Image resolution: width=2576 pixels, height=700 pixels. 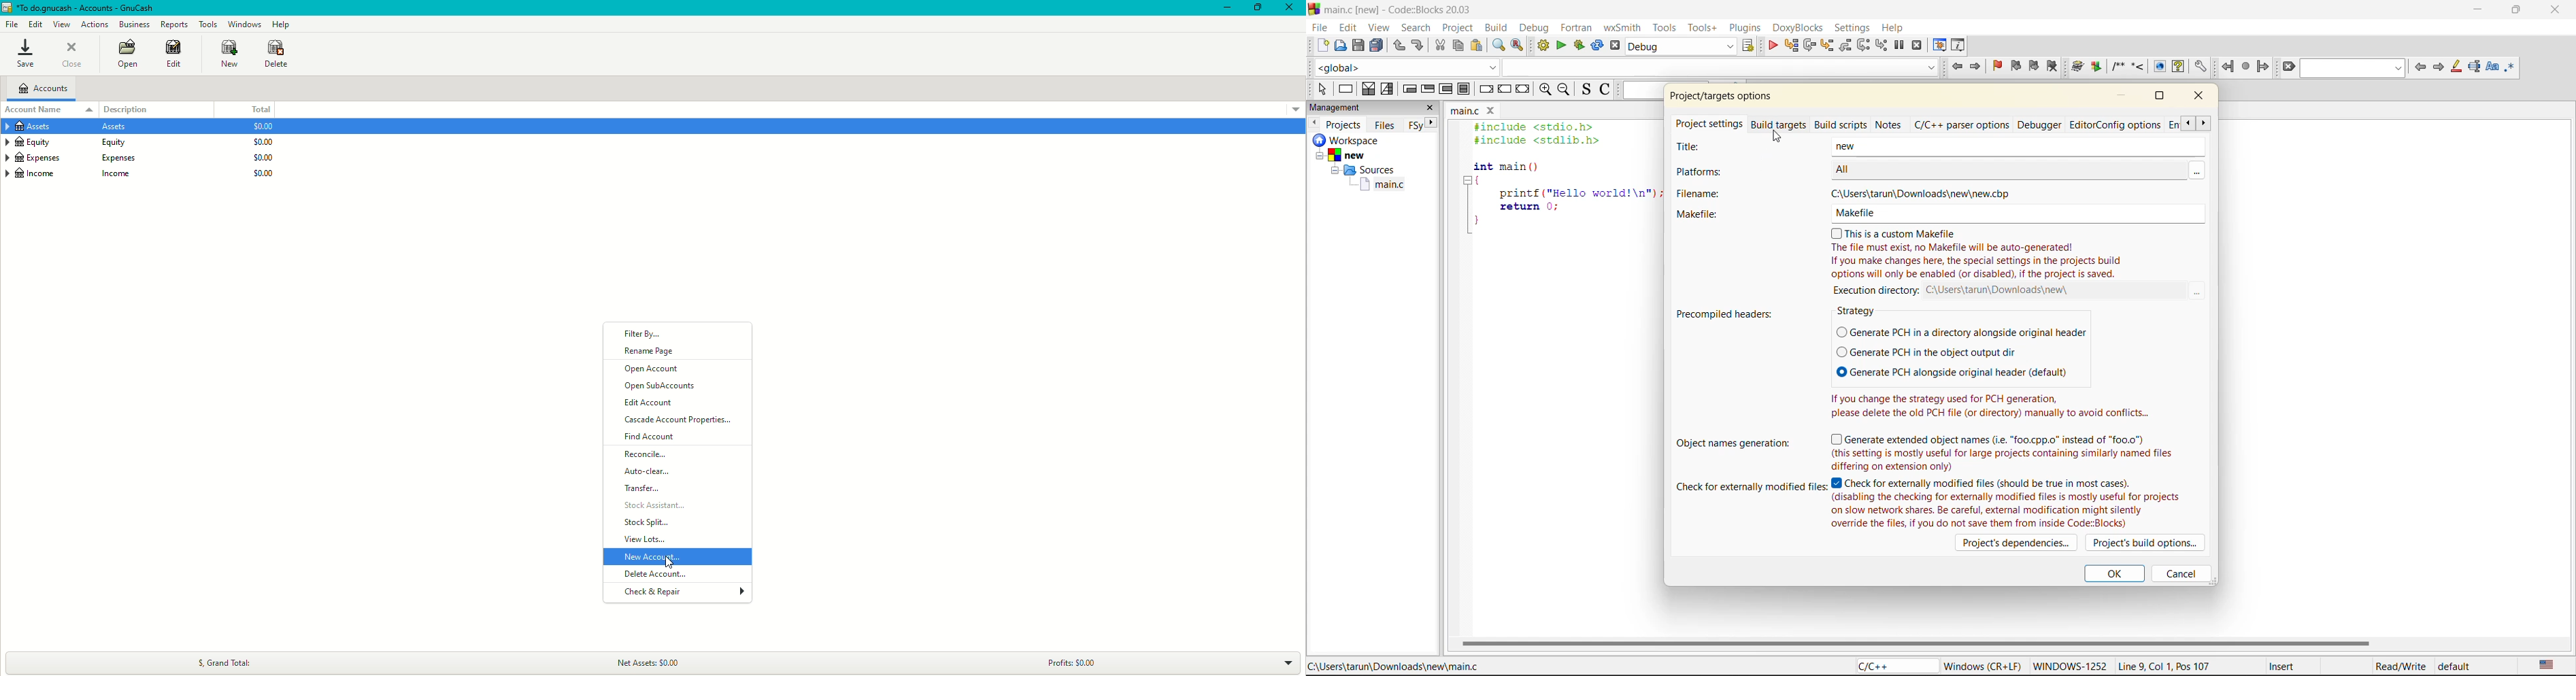 What do you see at coordinates (2097, 67) in the screenshot?
I see `Extract documentation for the current project` at bounding box center [2097, 67].